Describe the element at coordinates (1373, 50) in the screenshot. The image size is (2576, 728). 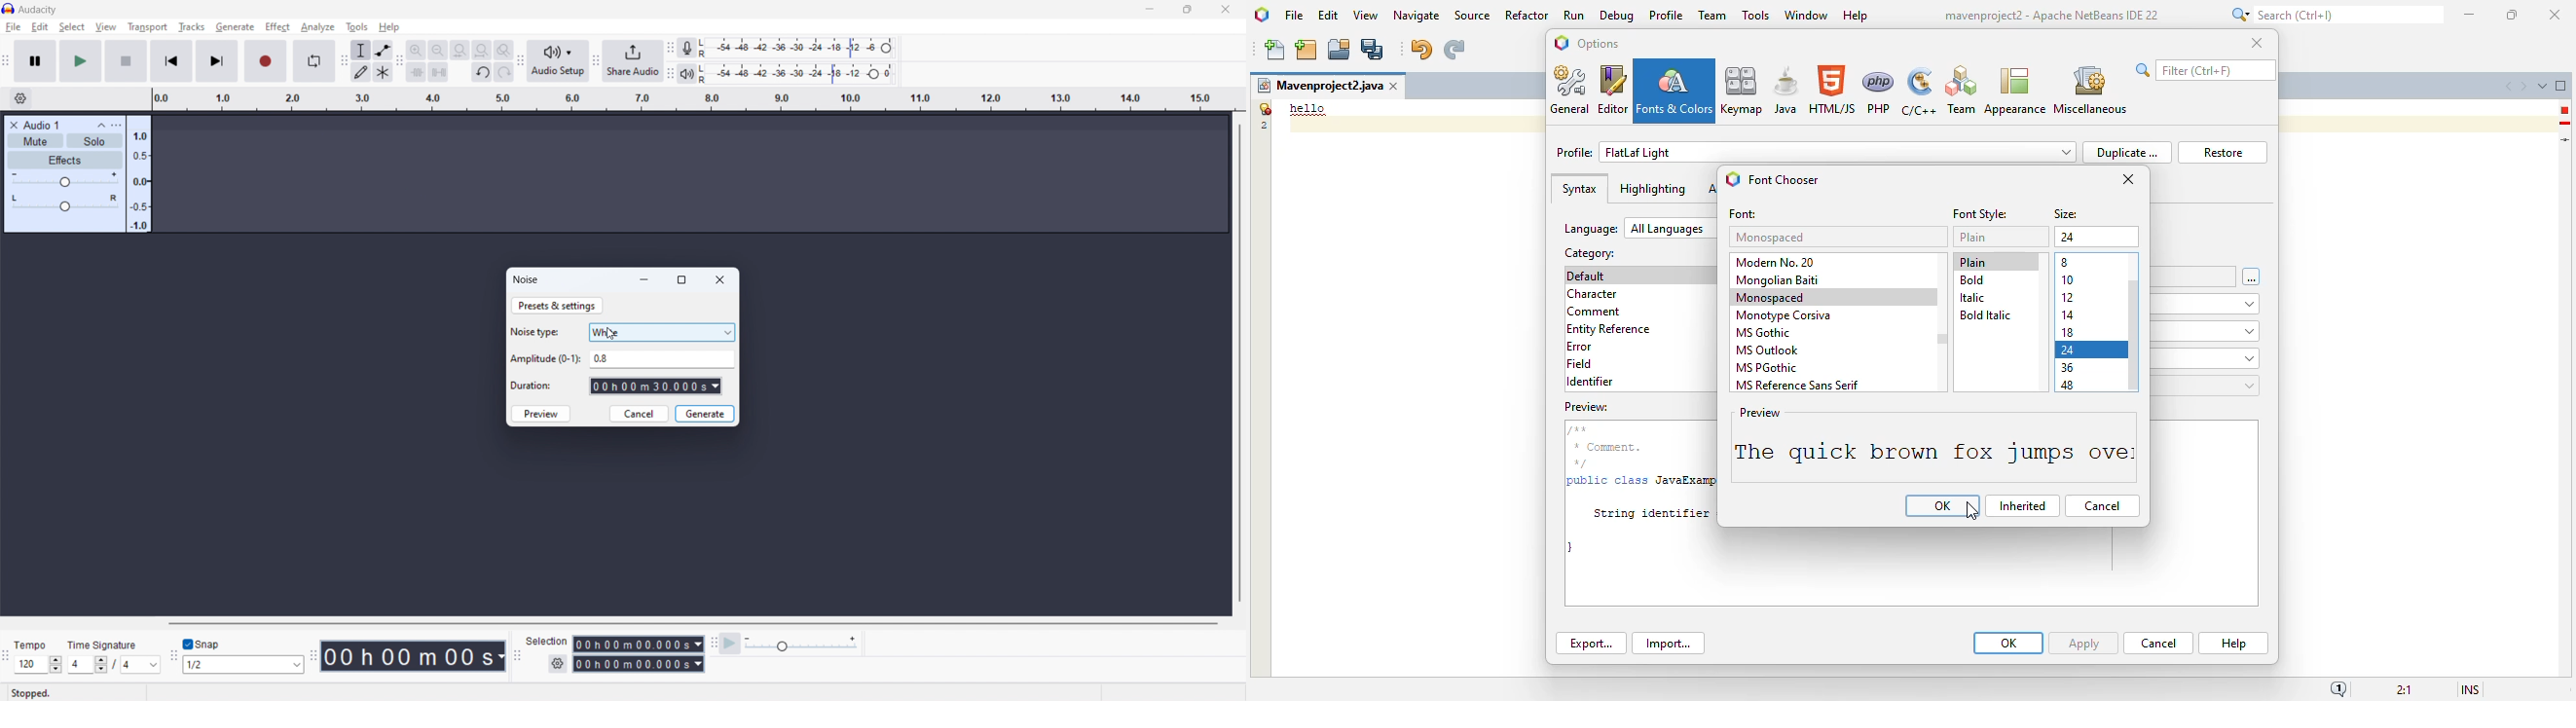
I see `save all` at that location.